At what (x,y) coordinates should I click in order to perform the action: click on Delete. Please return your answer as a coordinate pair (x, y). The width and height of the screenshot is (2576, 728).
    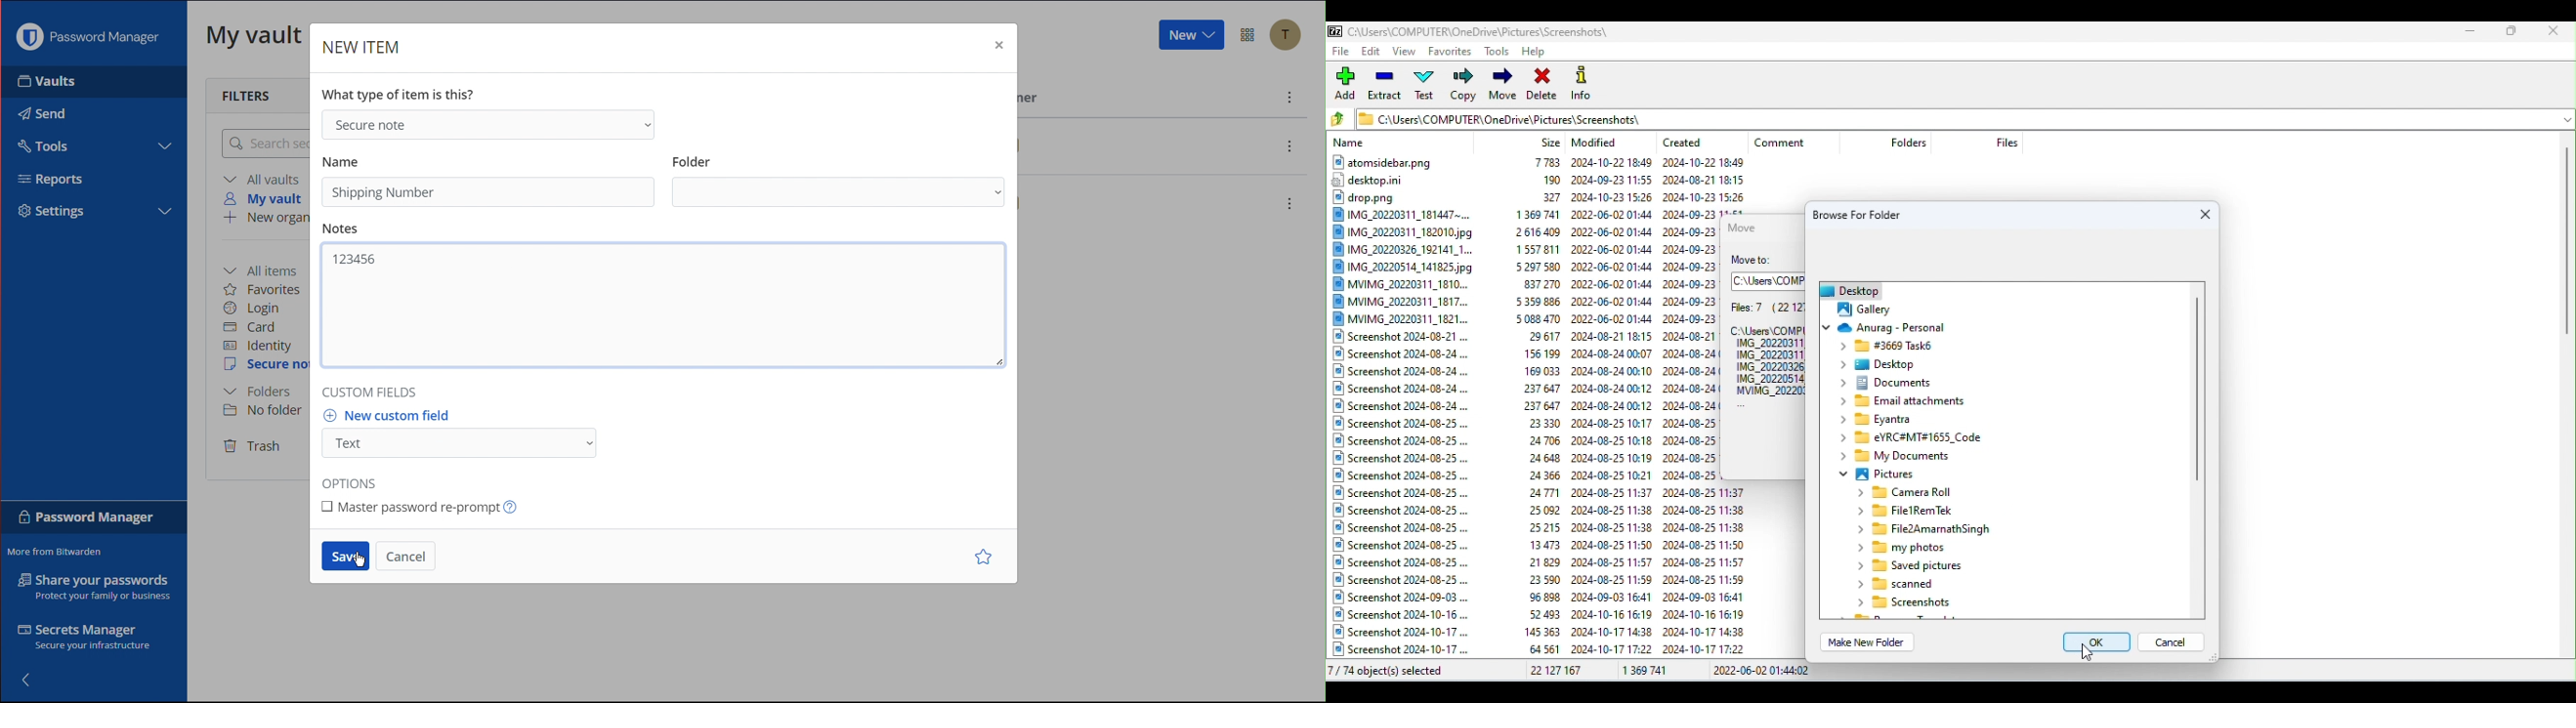
    Looking at the image, I should click on (1543, 83).